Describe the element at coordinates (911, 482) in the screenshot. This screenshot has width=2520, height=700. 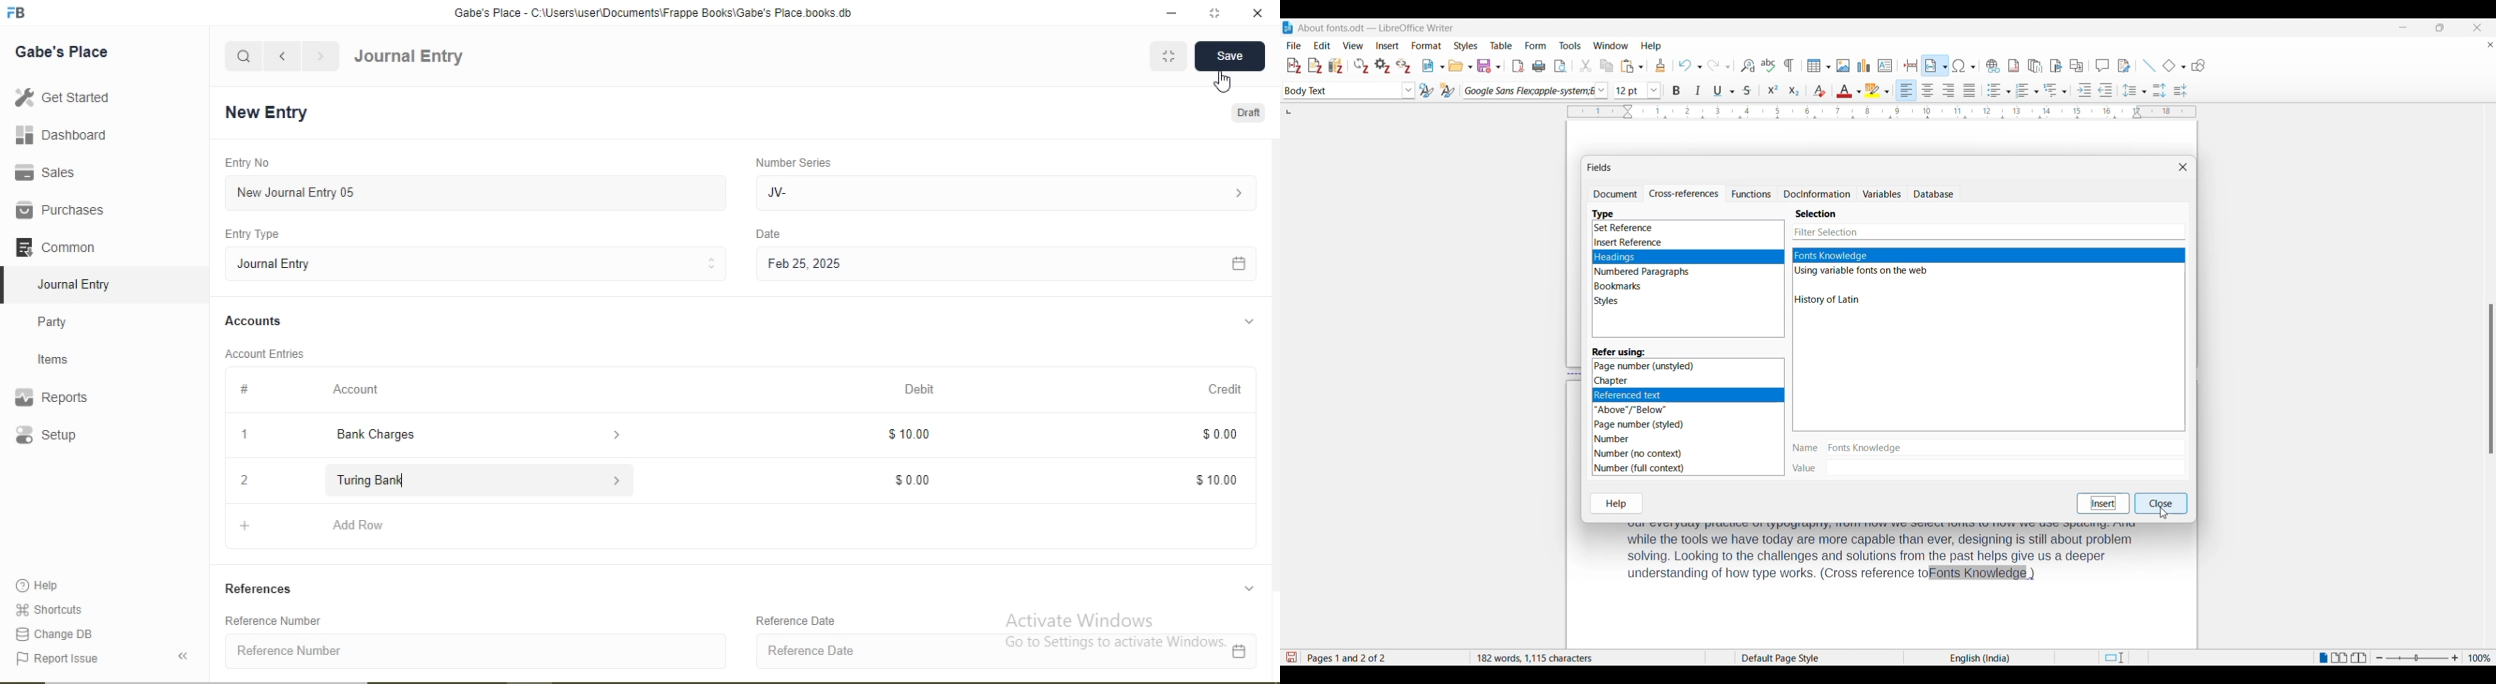
I see `$0.00` at that location.